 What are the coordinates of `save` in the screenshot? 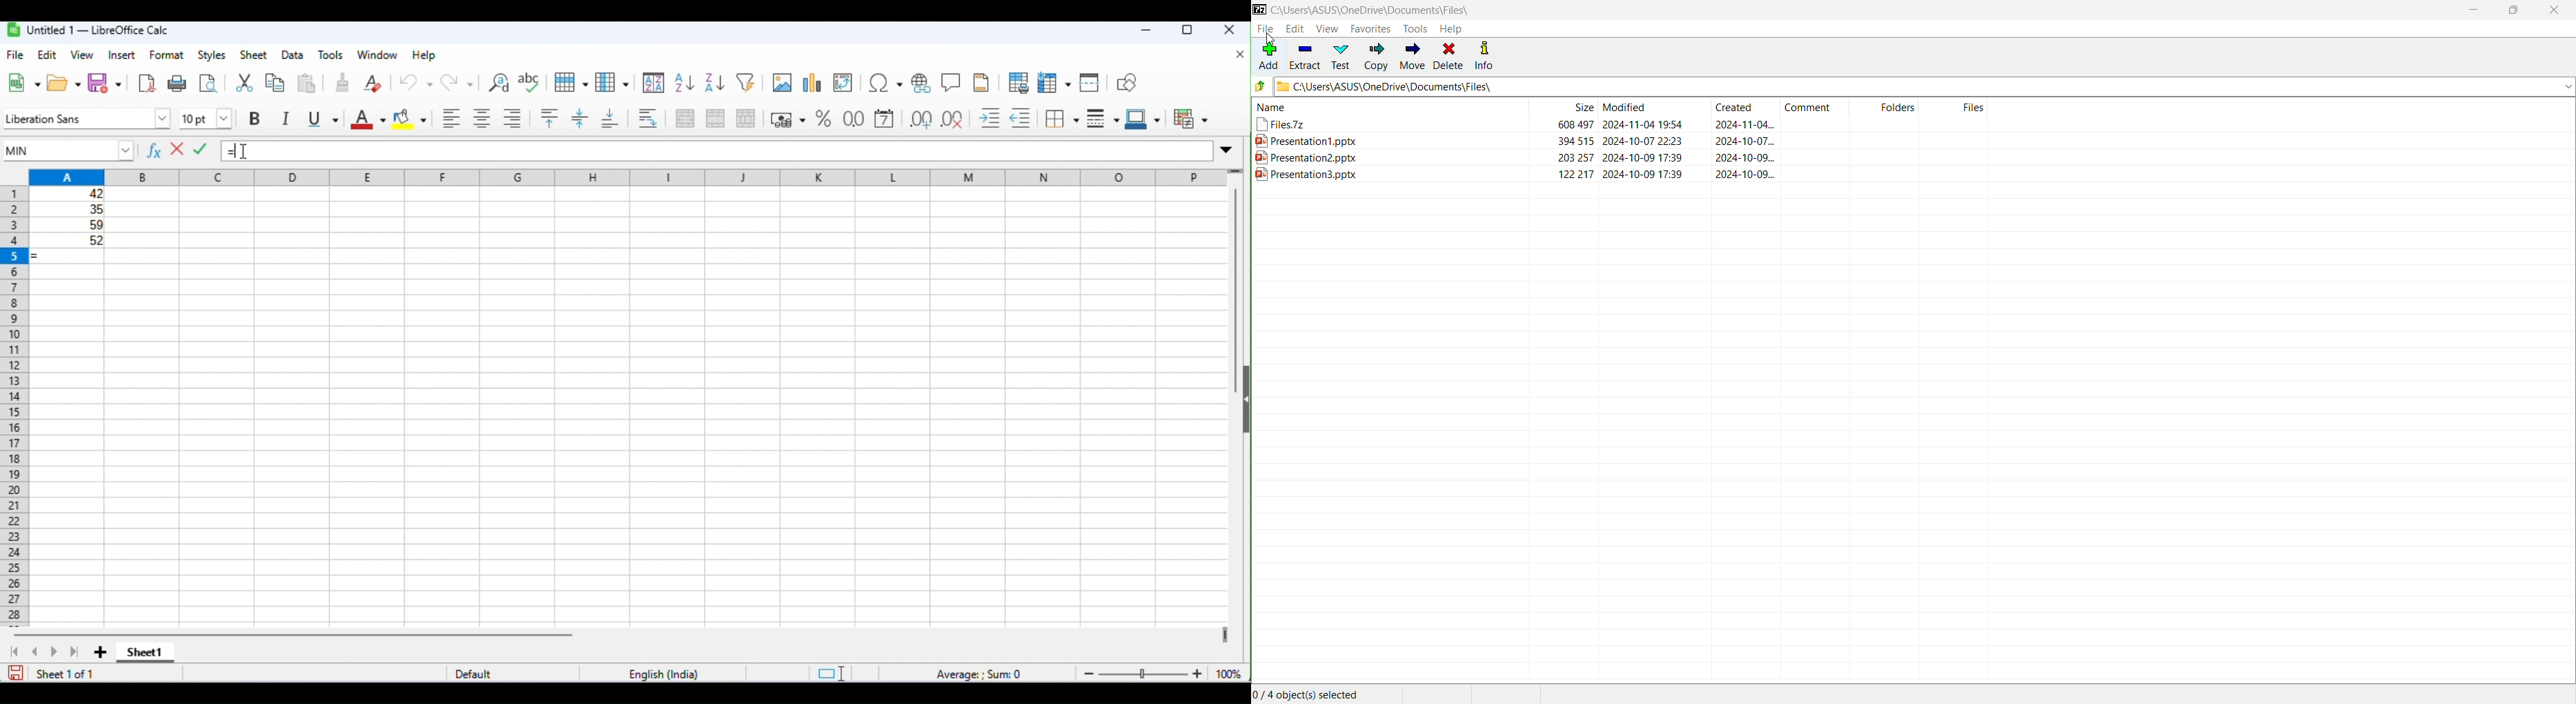 It's located at (106, 83).